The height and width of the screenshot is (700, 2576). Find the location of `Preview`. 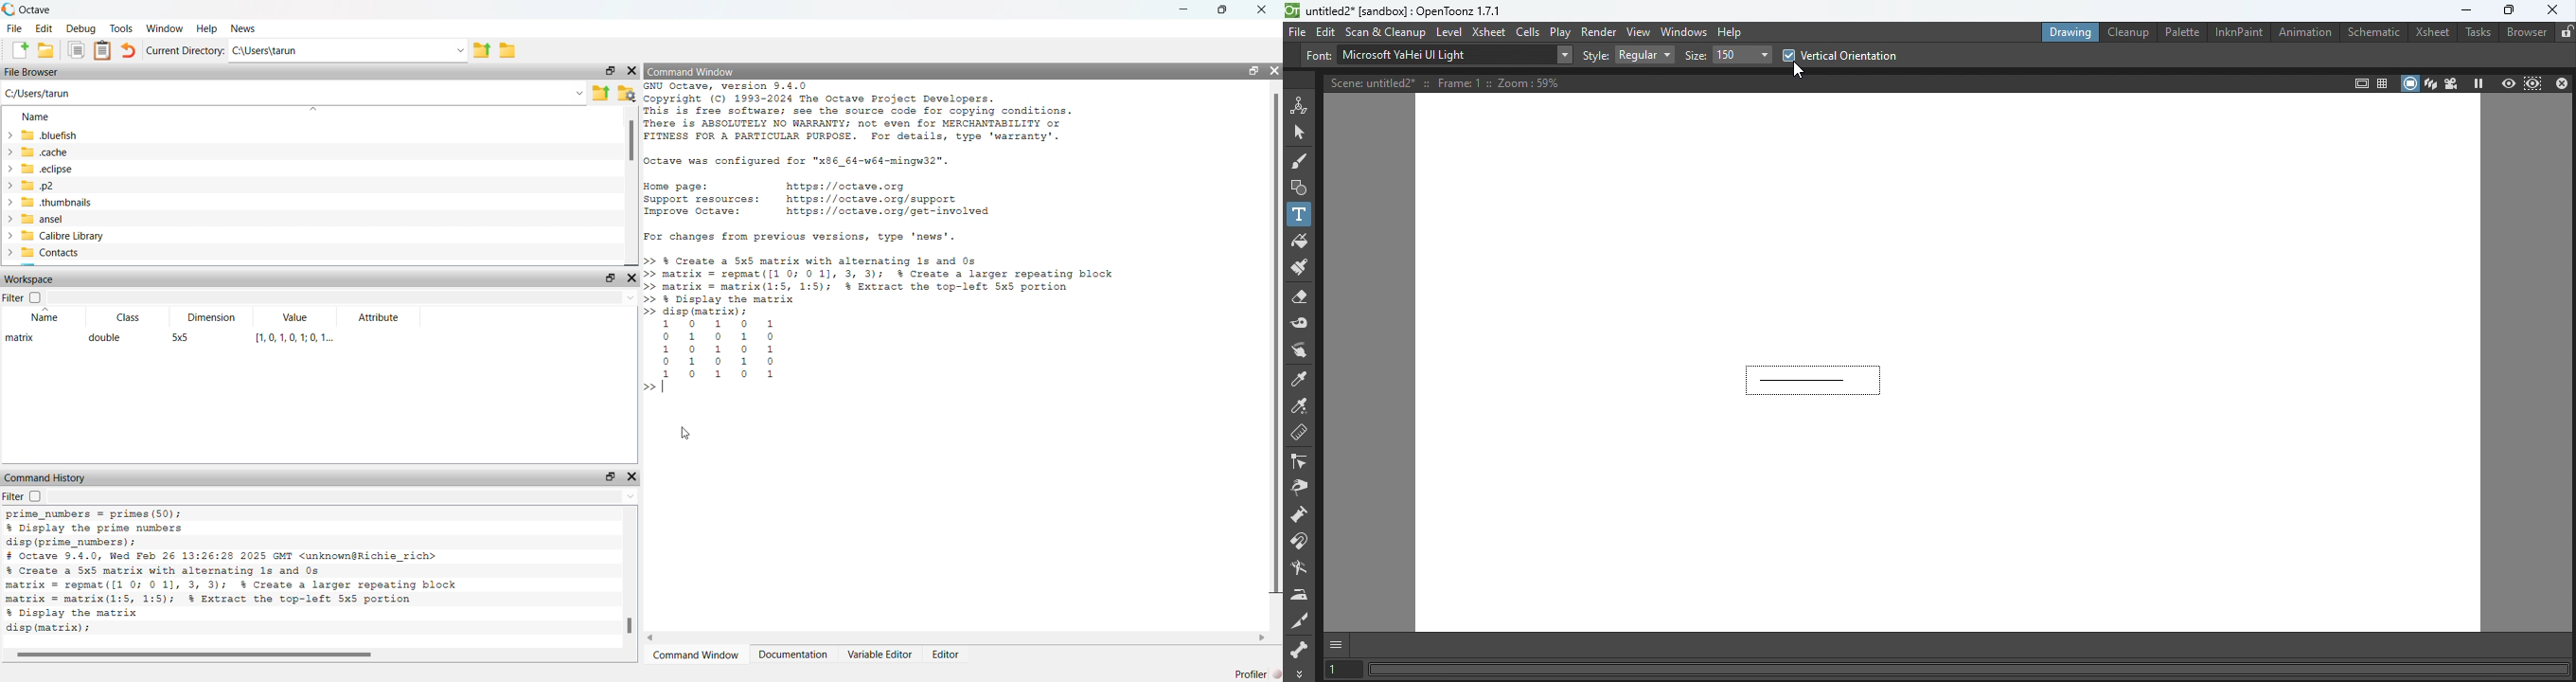

Preview is located at coordinates (2505, 83).